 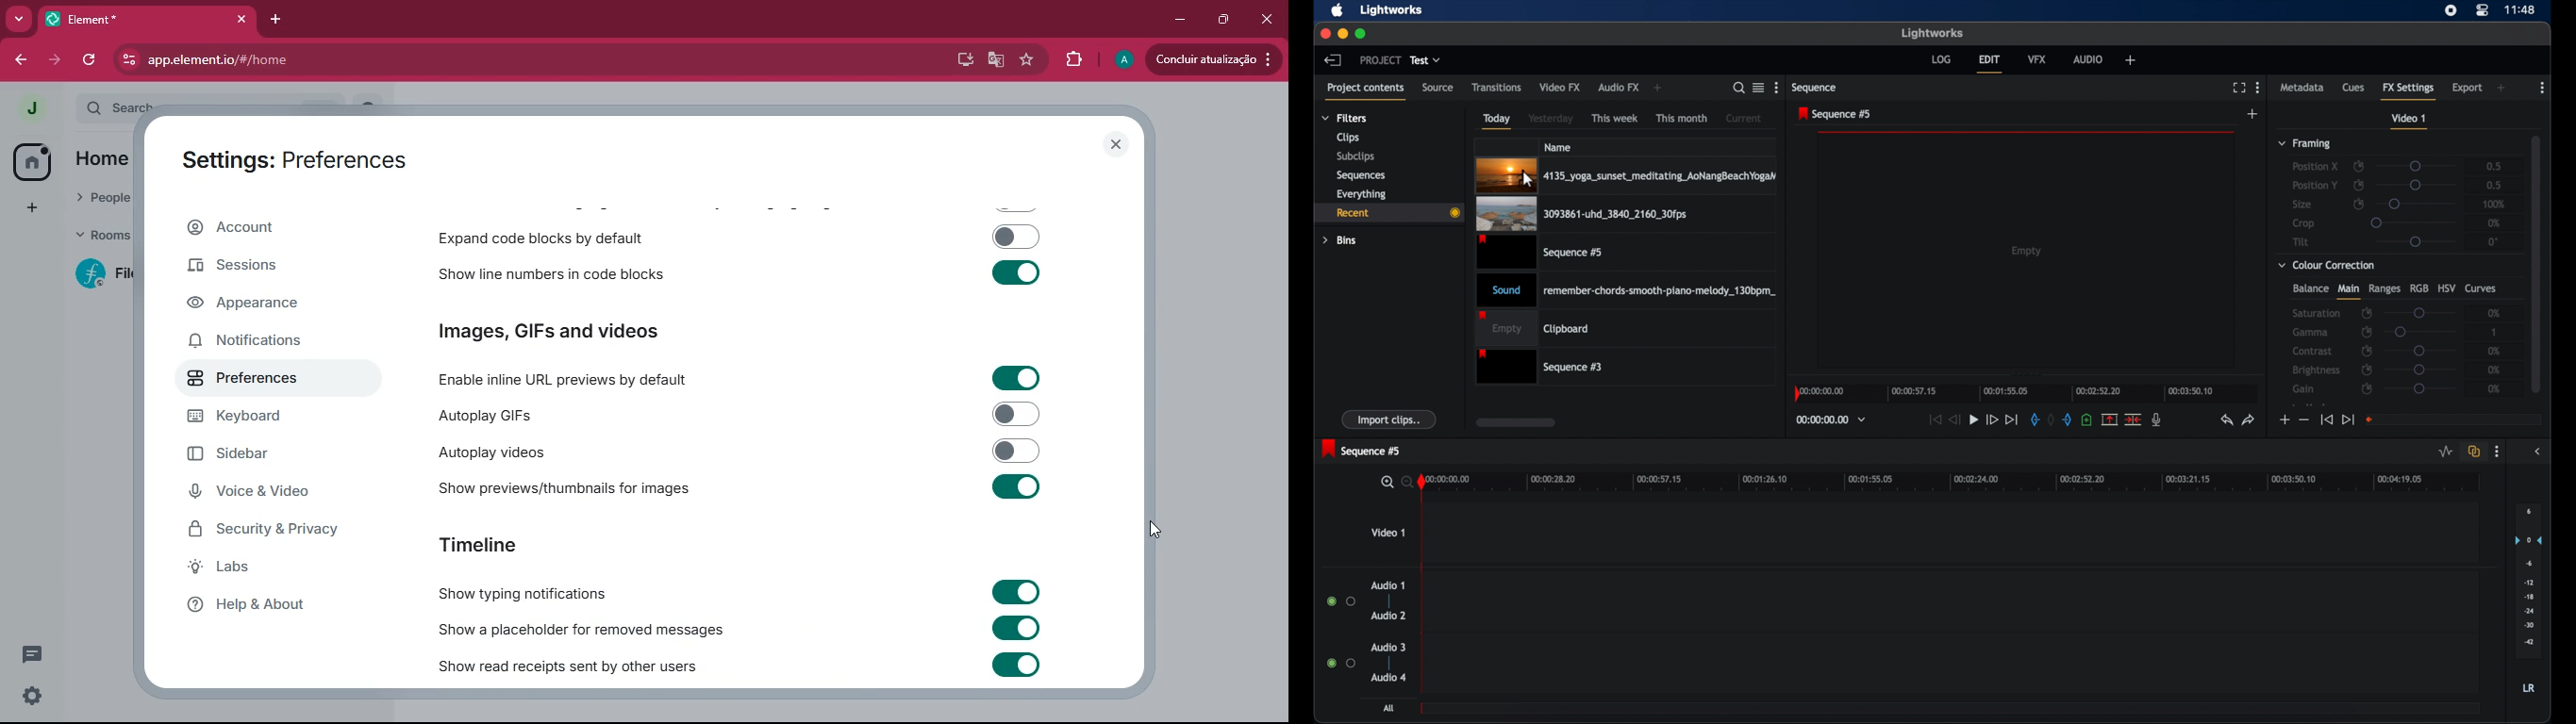 I want to click on add, so click(x=29, y=209).